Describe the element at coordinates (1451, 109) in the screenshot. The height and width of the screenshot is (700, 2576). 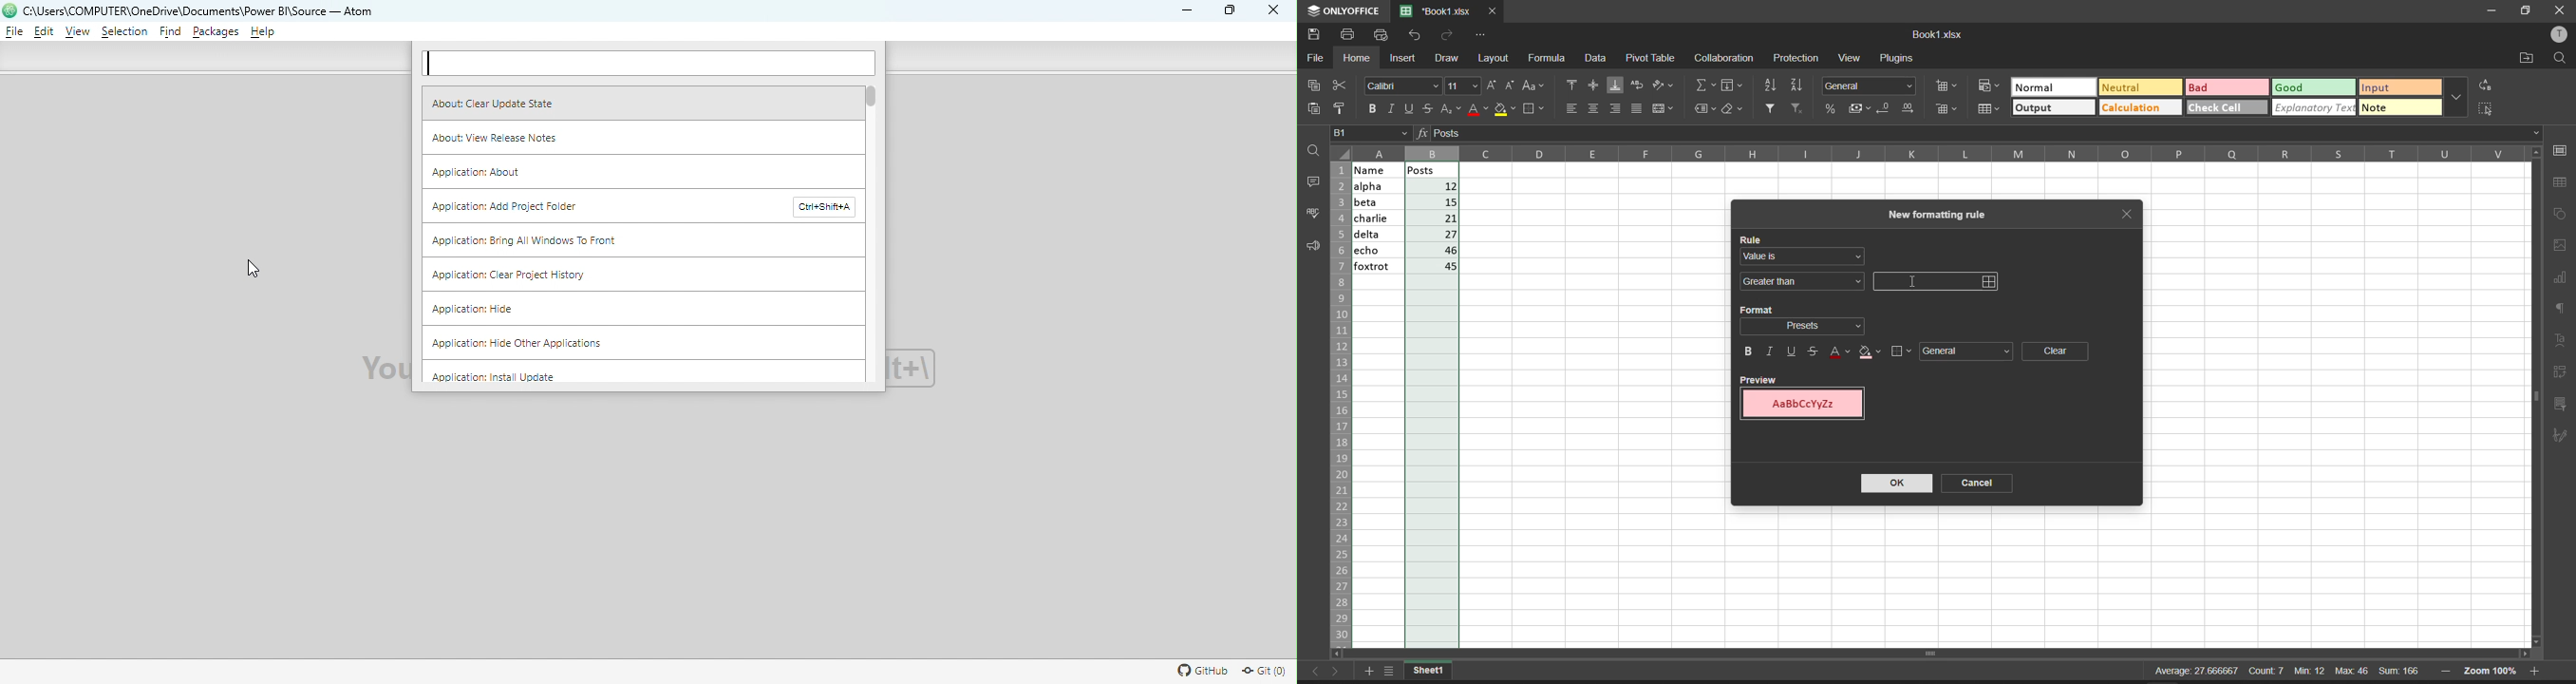
I see `subscript/superscript` at that location.